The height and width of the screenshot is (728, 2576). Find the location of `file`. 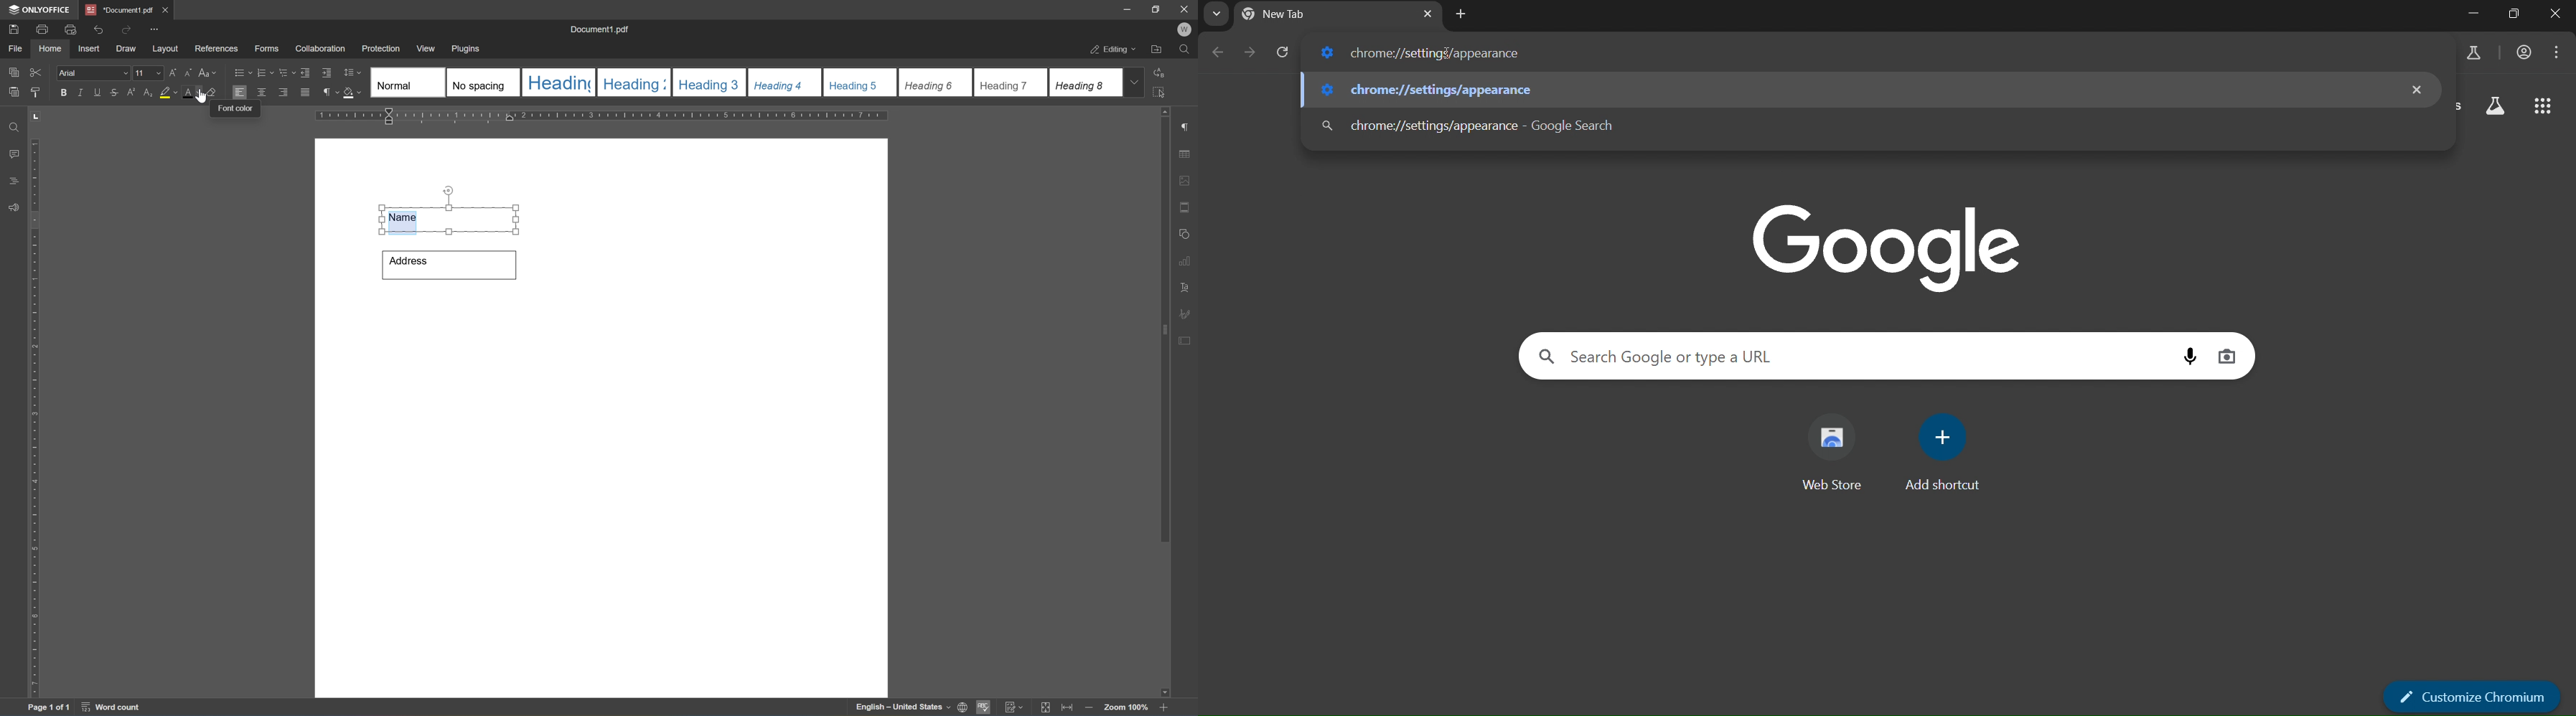

file is located at coordinates (18, 49).